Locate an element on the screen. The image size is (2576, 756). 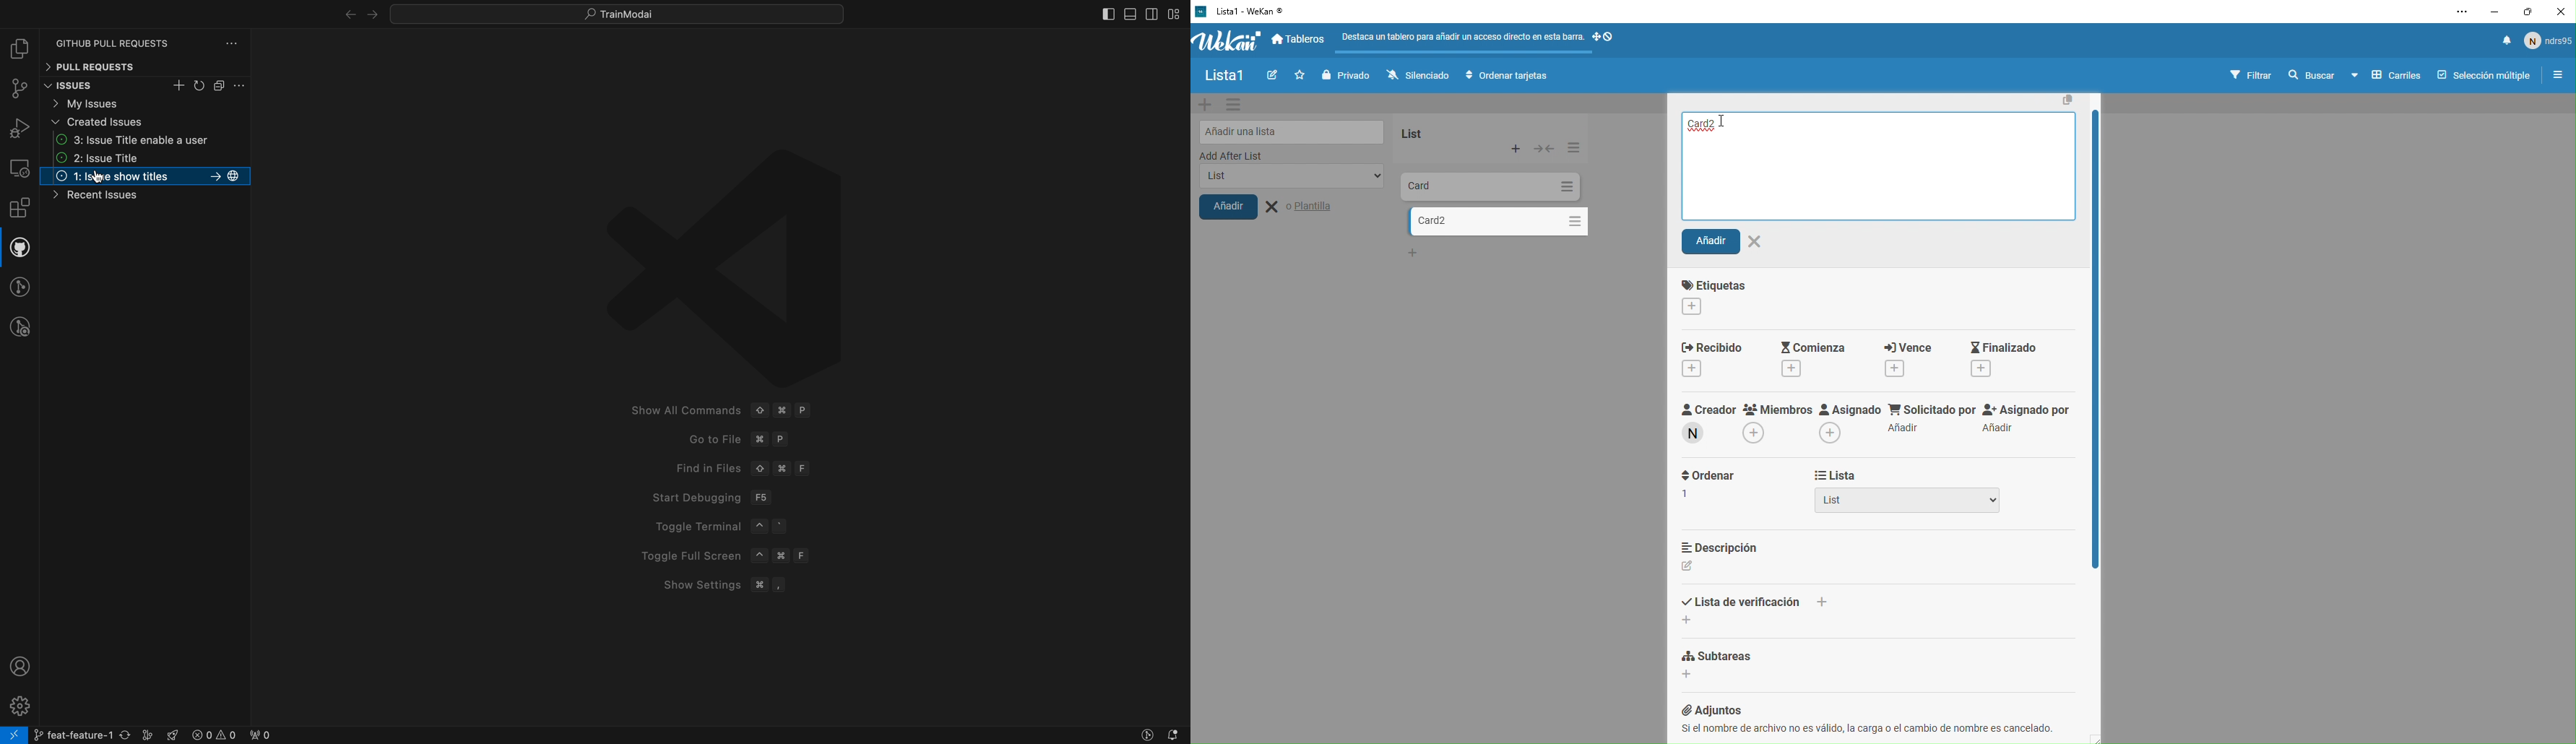
cursor is located at coordinates (97, 180).